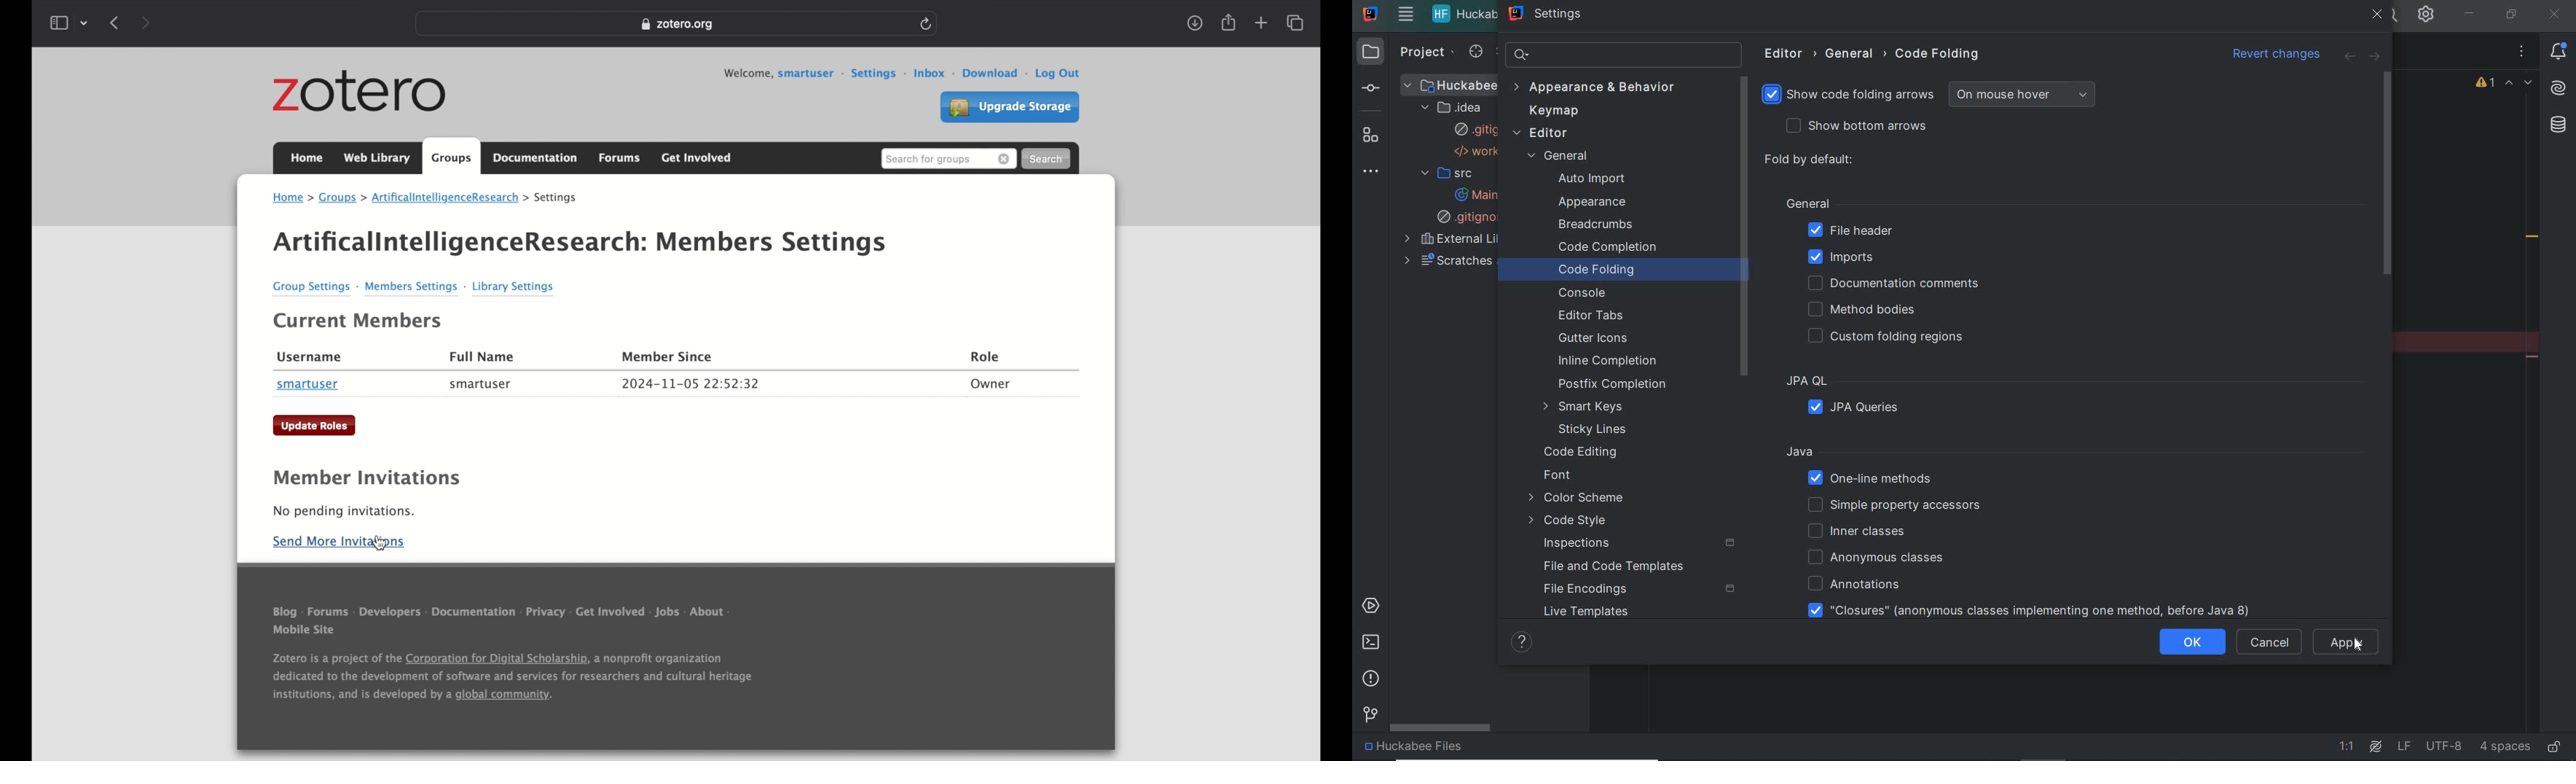 The width and height of the screenshot is (2576, 784). What do you see at coordinates (69, 23) in the screenshot?
I see `show sidebar dropdown menu` at bounding box center [69, 23].